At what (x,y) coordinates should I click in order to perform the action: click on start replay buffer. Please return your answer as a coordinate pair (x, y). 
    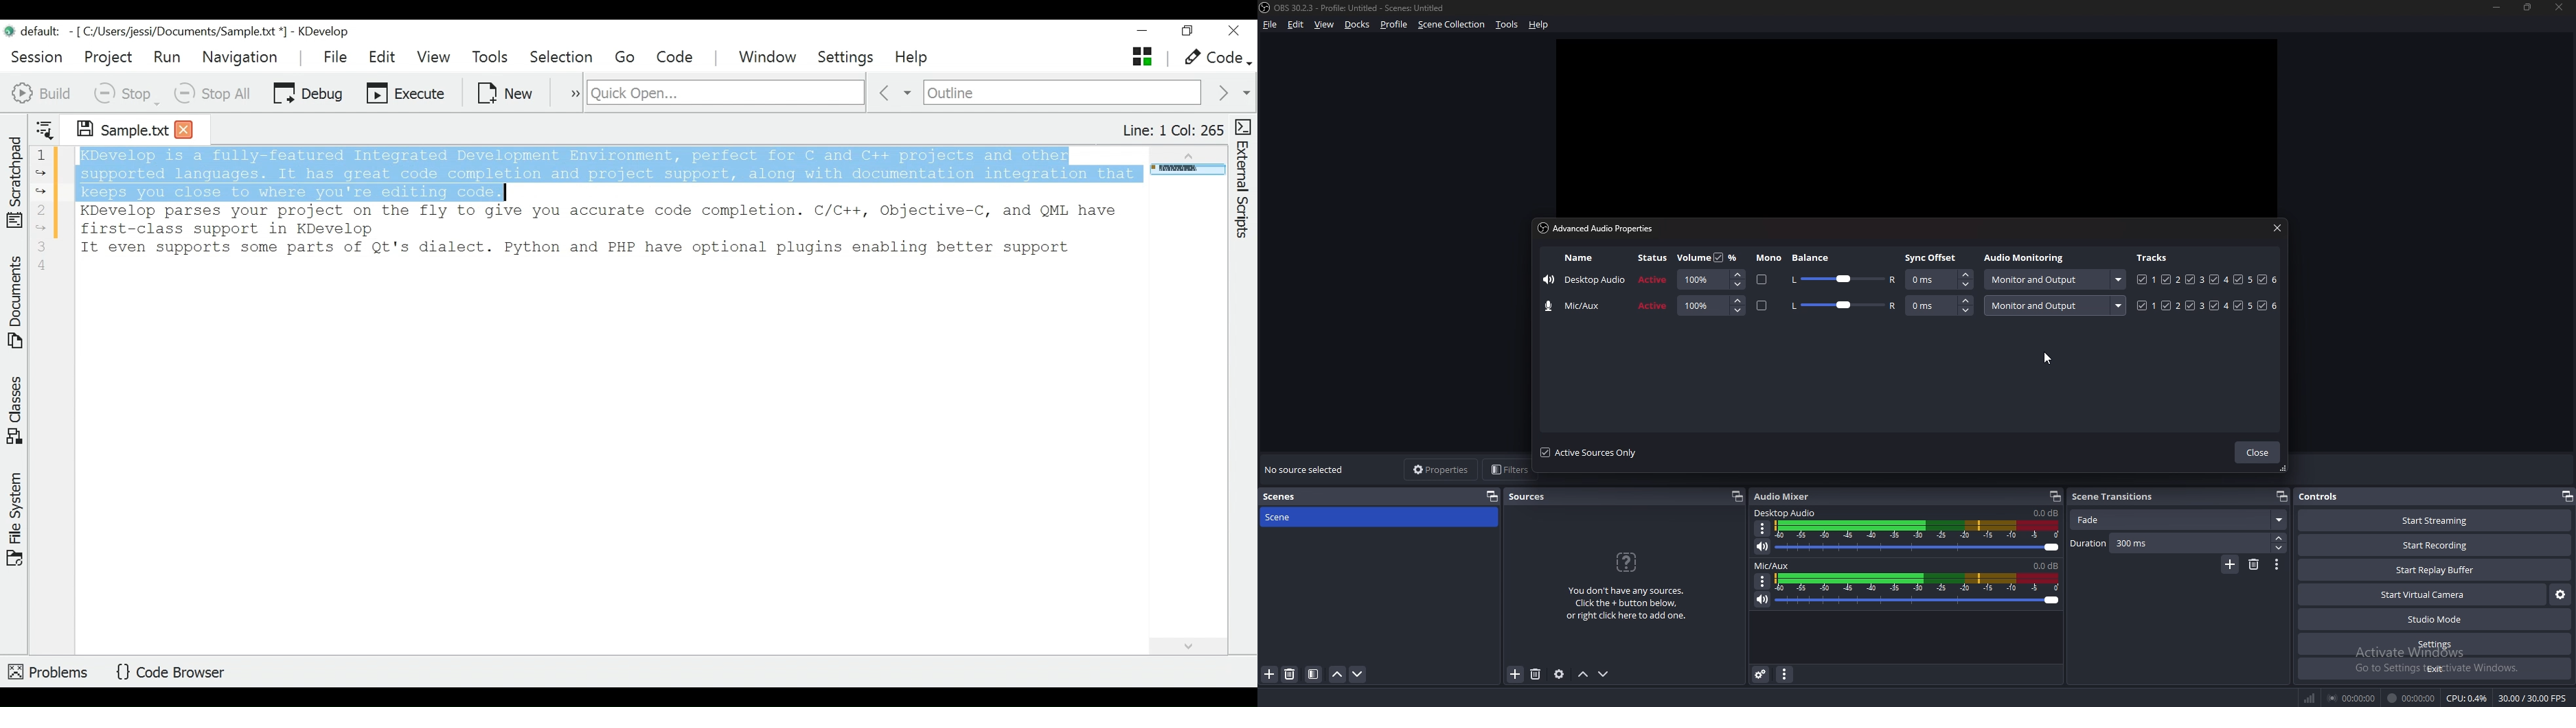
    Looking at the image, I should click on (2435, 570).